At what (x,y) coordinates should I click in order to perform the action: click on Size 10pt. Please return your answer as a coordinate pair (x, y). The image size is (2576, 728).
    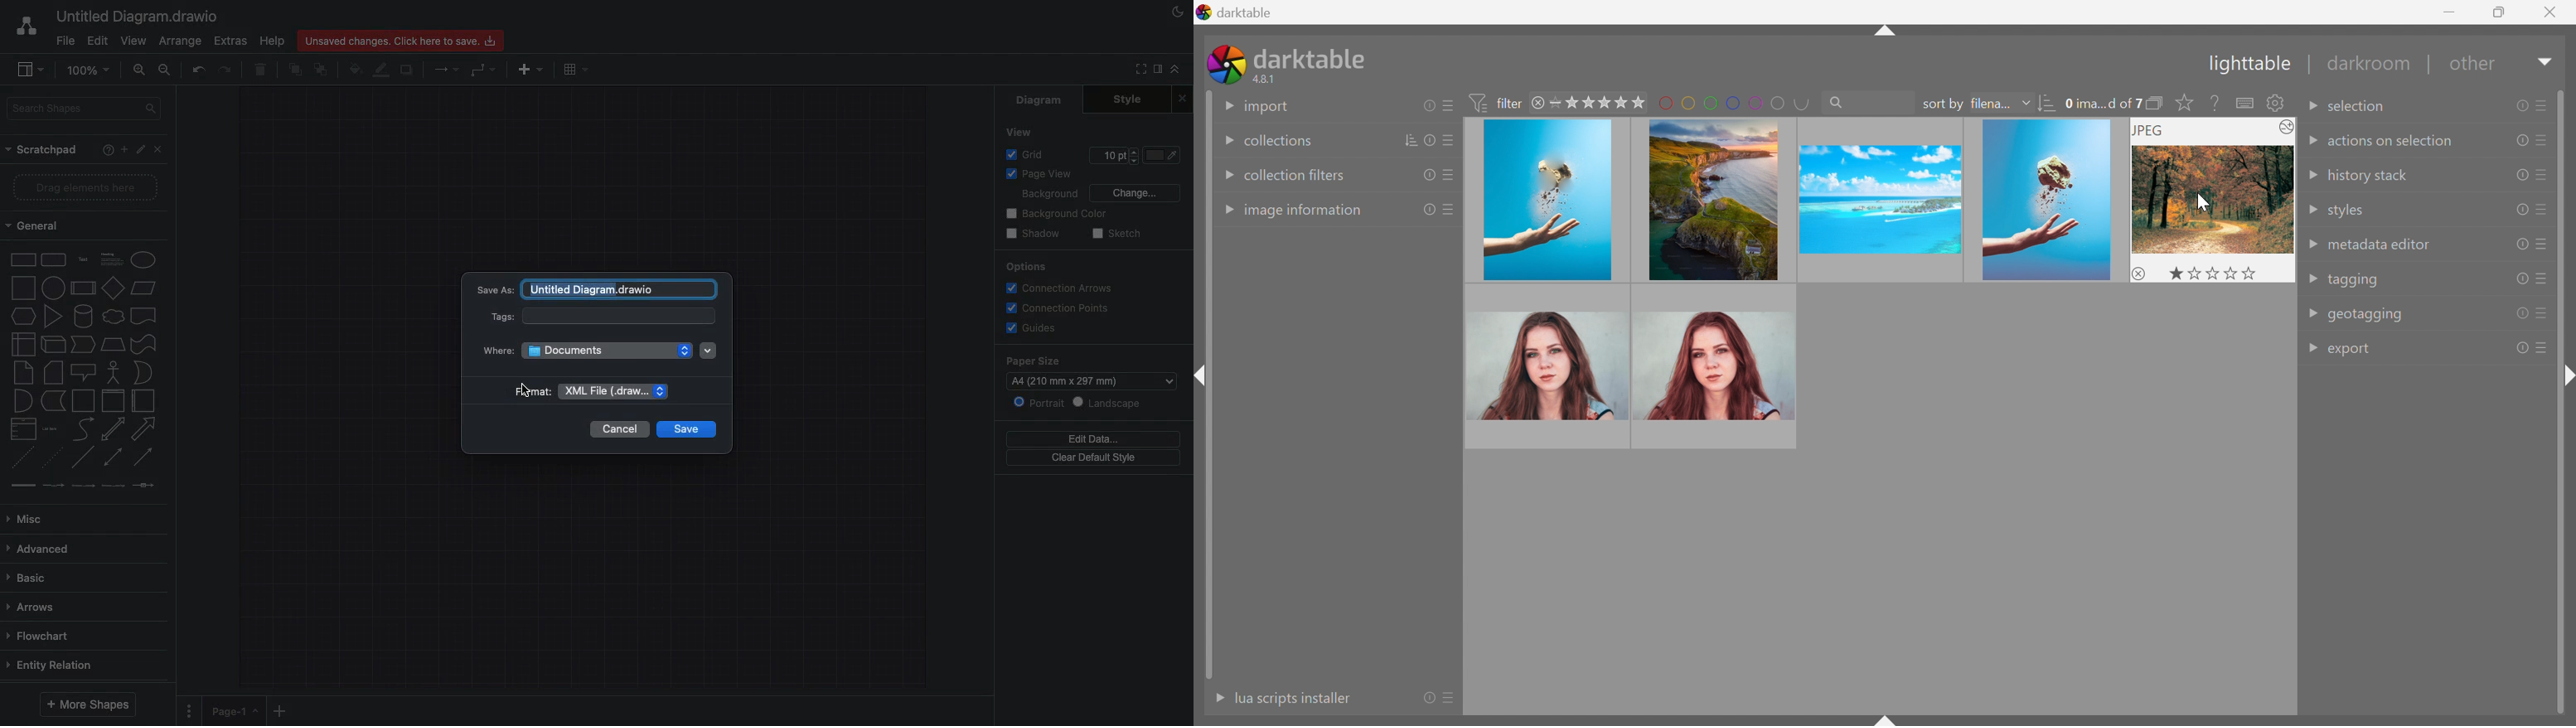
    Looking at the image, I should click on (1114, 156).